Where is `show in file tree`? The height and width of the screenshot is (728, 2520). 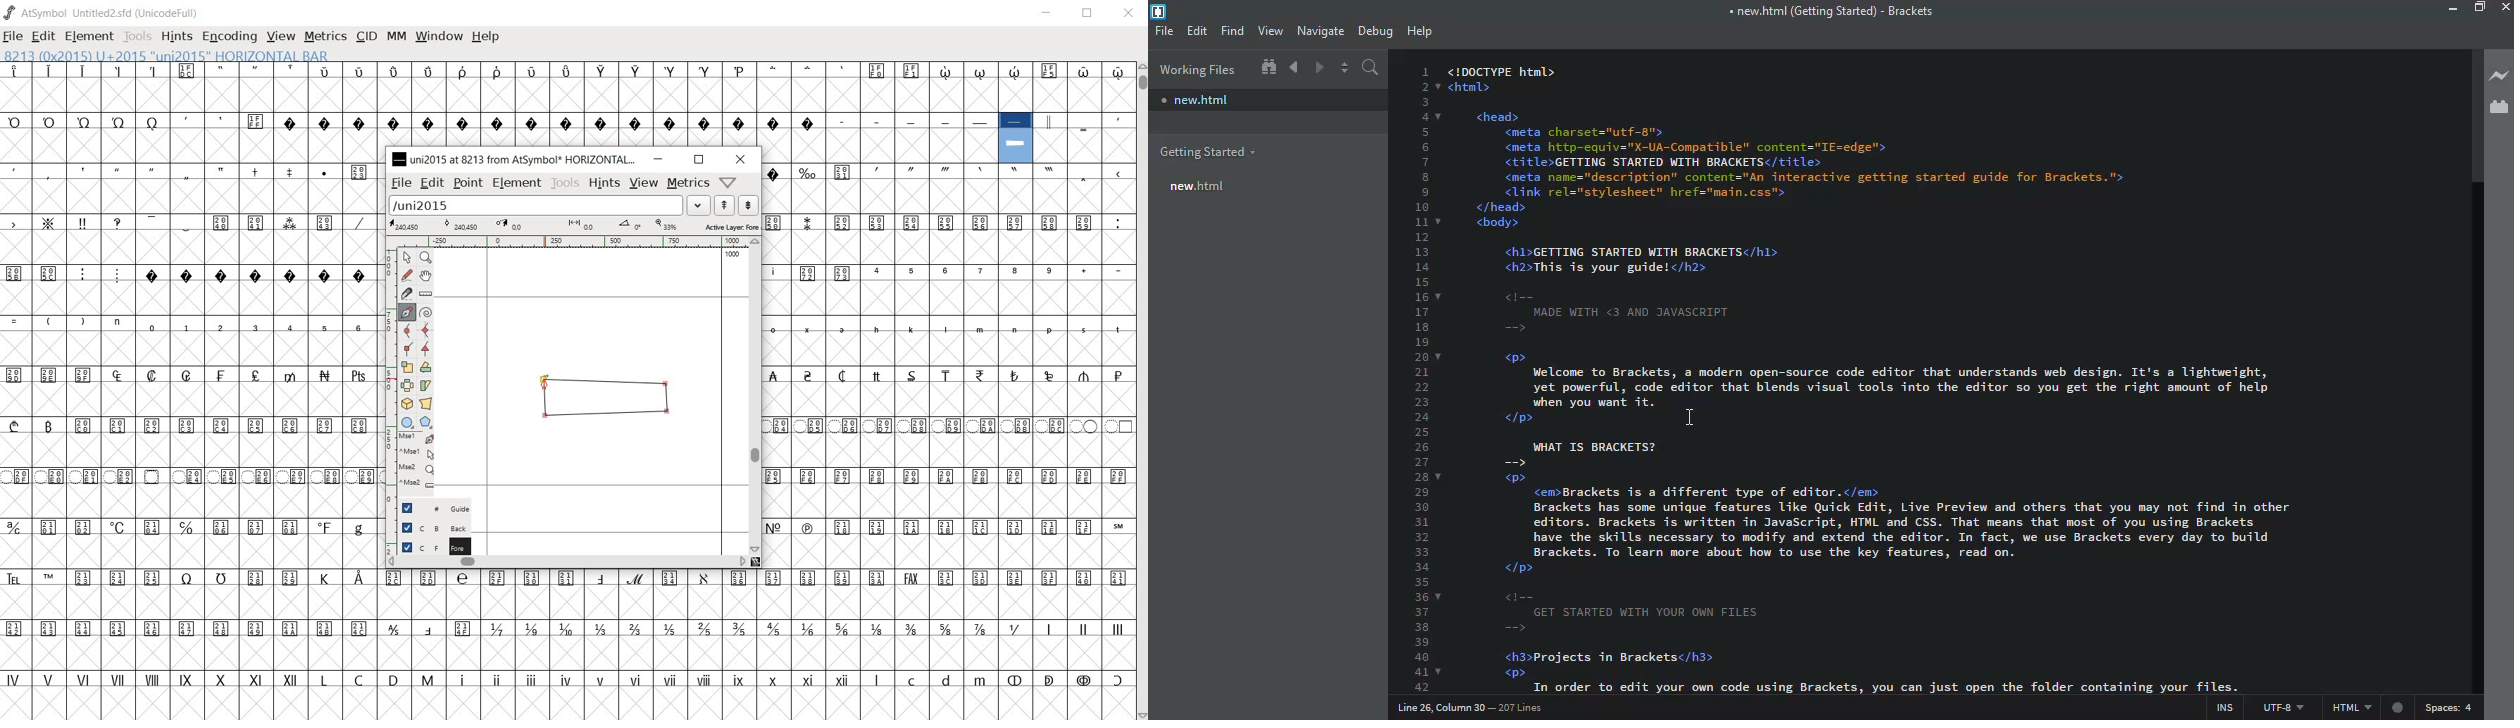 show in file tree is located at coordinates (1269, 67).